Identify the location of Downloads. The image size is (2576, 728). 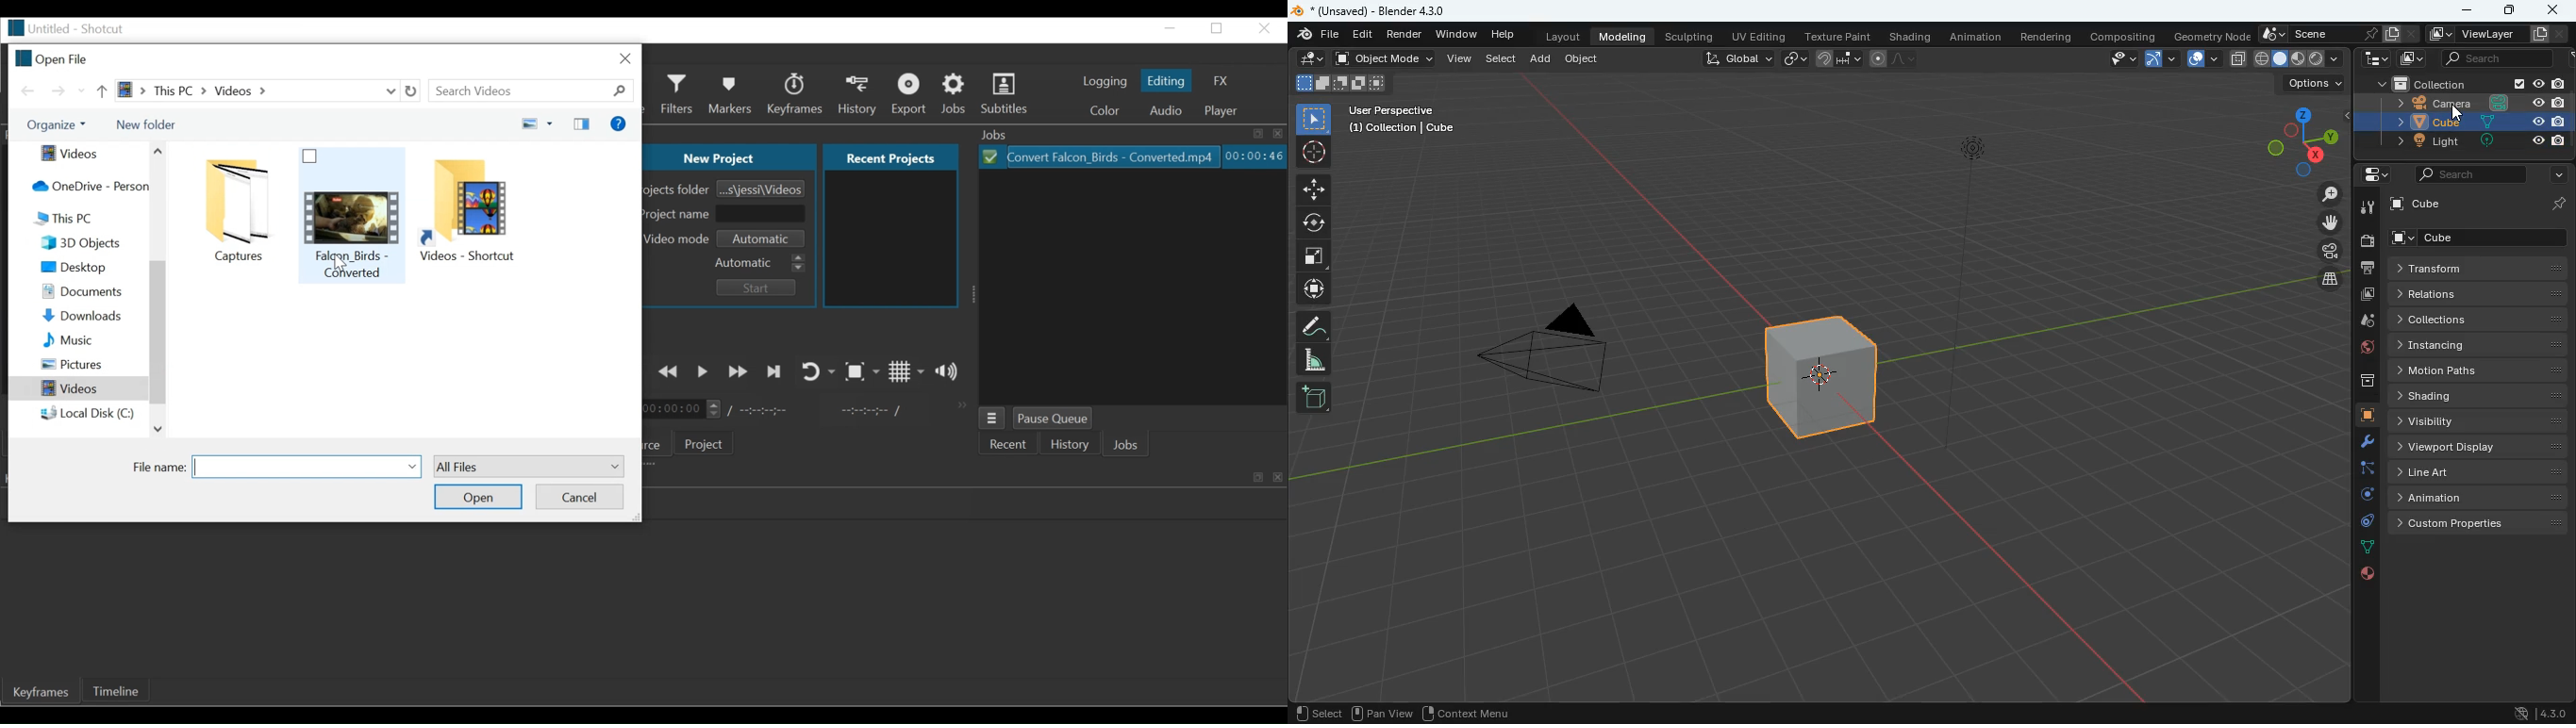
(88, 315).